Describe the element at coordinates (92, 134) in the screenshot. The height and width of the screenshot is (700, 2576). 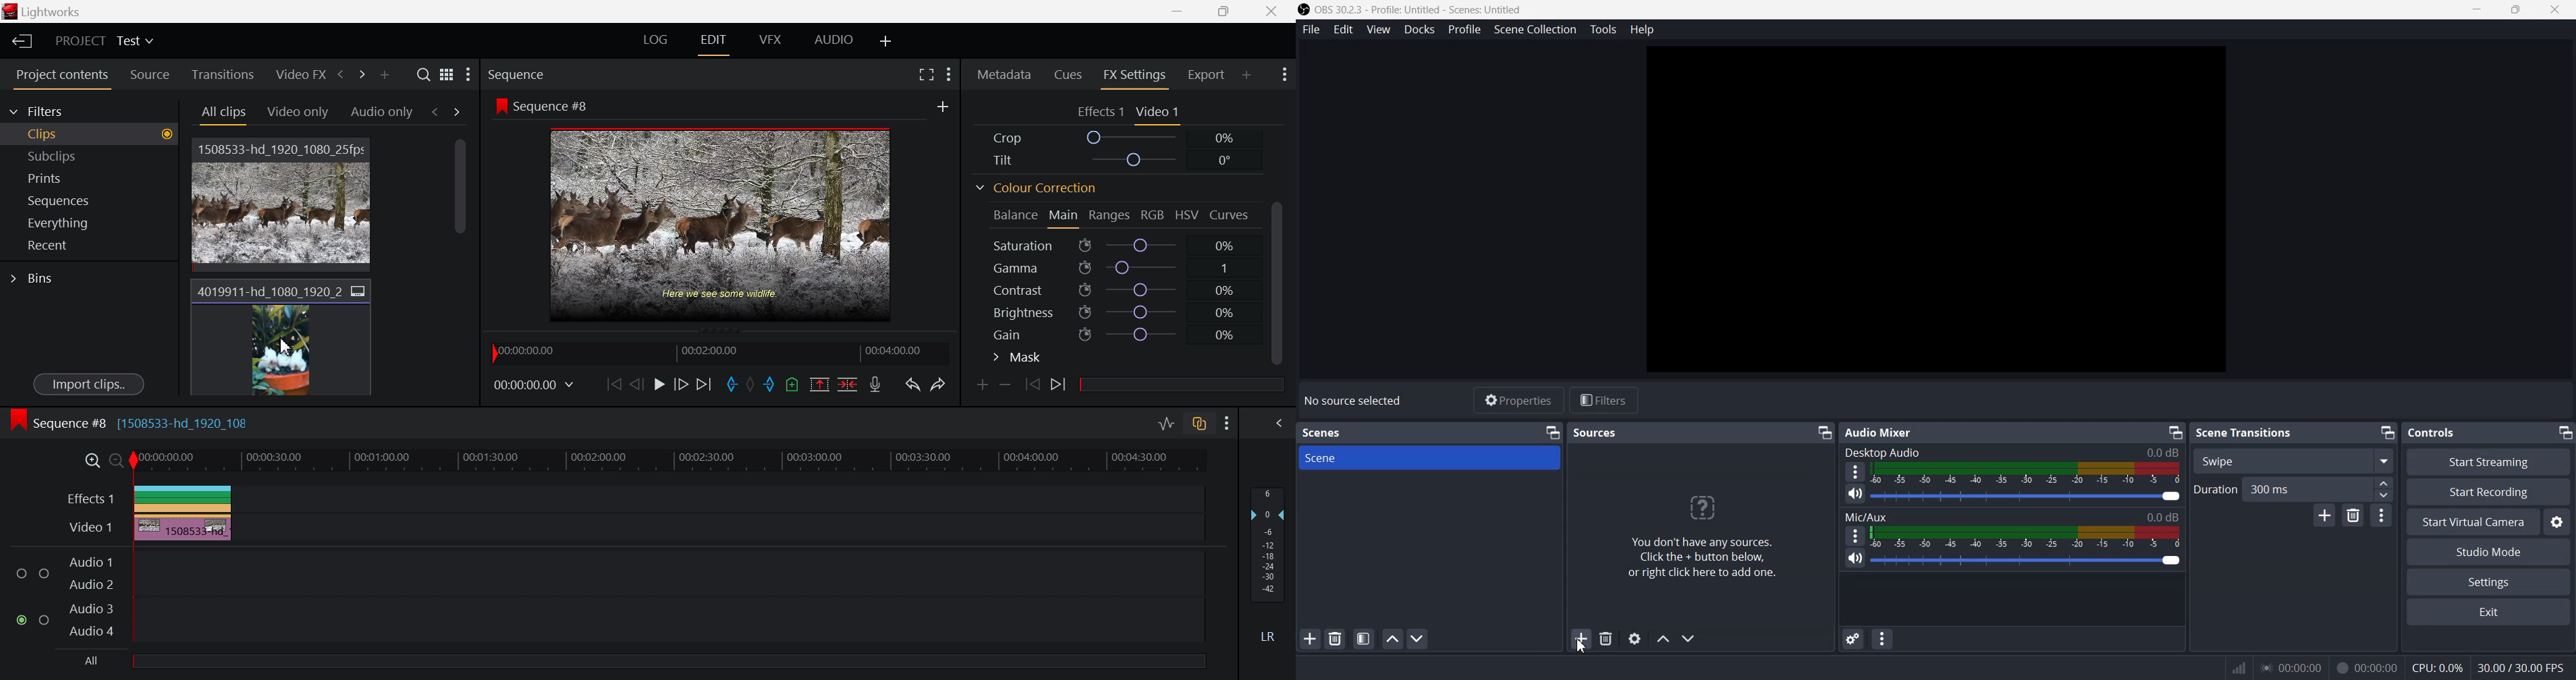
I see `Clips Tab Open` at that location.